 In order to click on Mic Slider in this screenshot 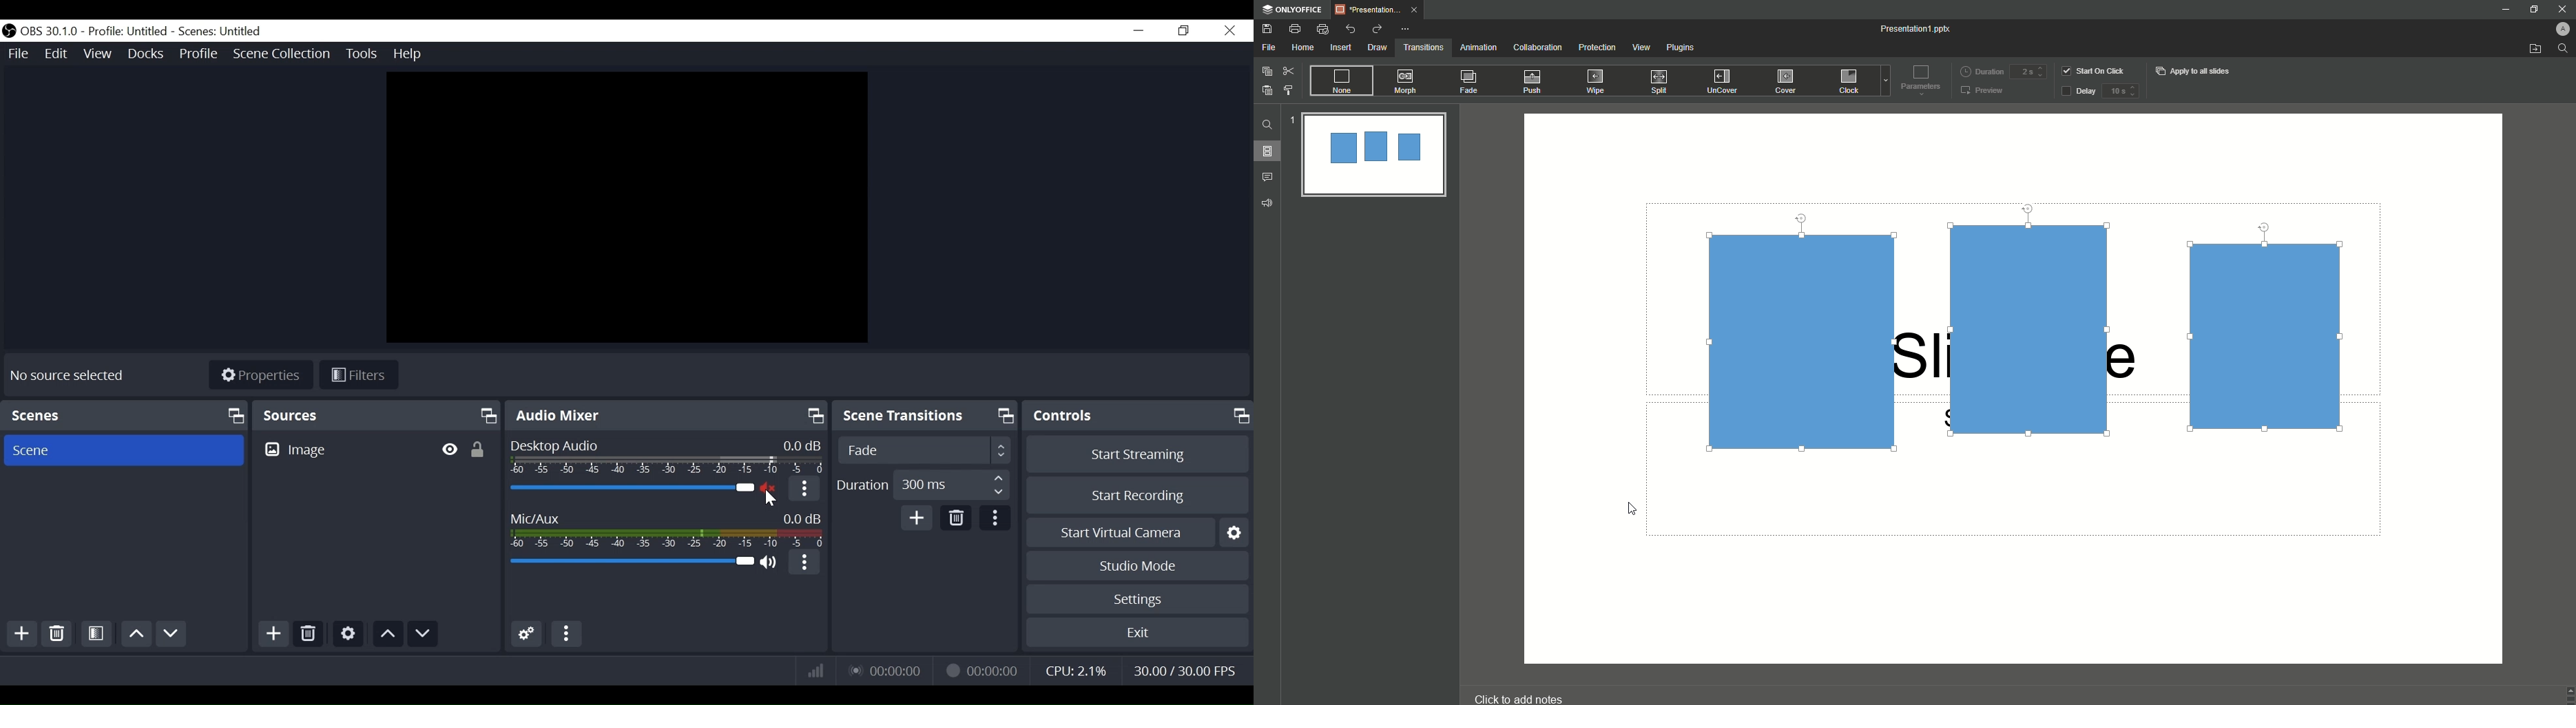, I will do `click(632, 562)`.